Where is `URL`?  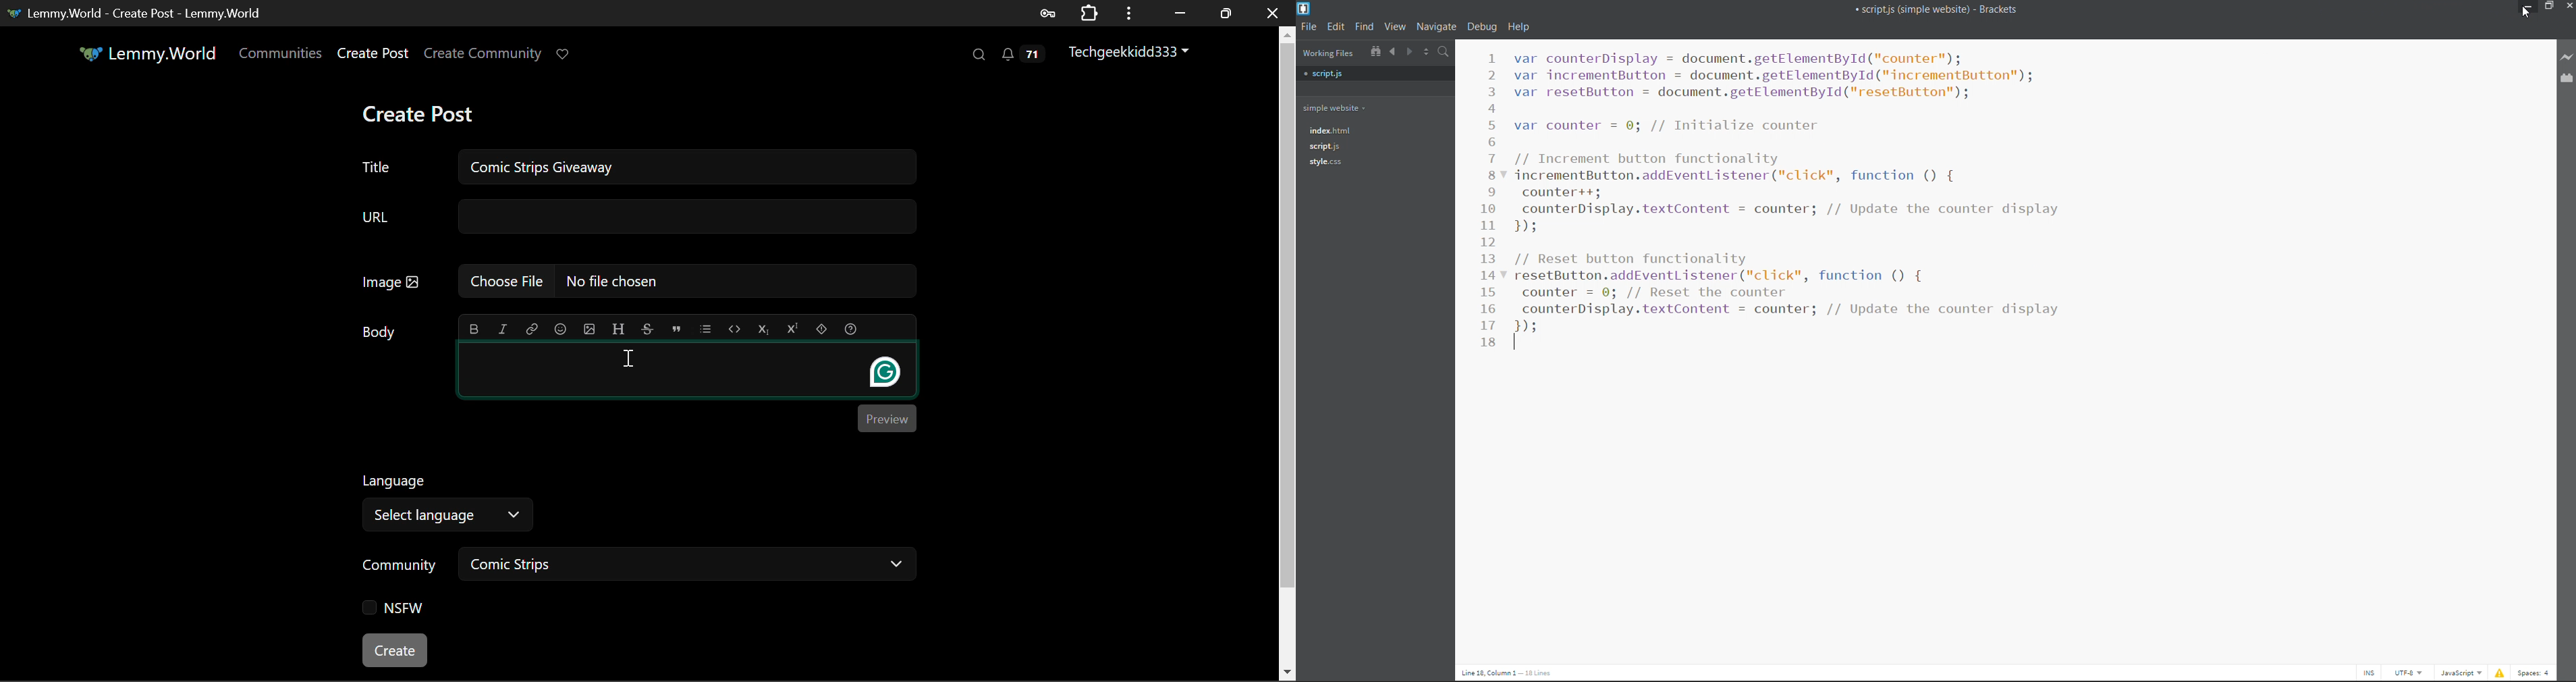
URL is located at coordinates (636, 217).